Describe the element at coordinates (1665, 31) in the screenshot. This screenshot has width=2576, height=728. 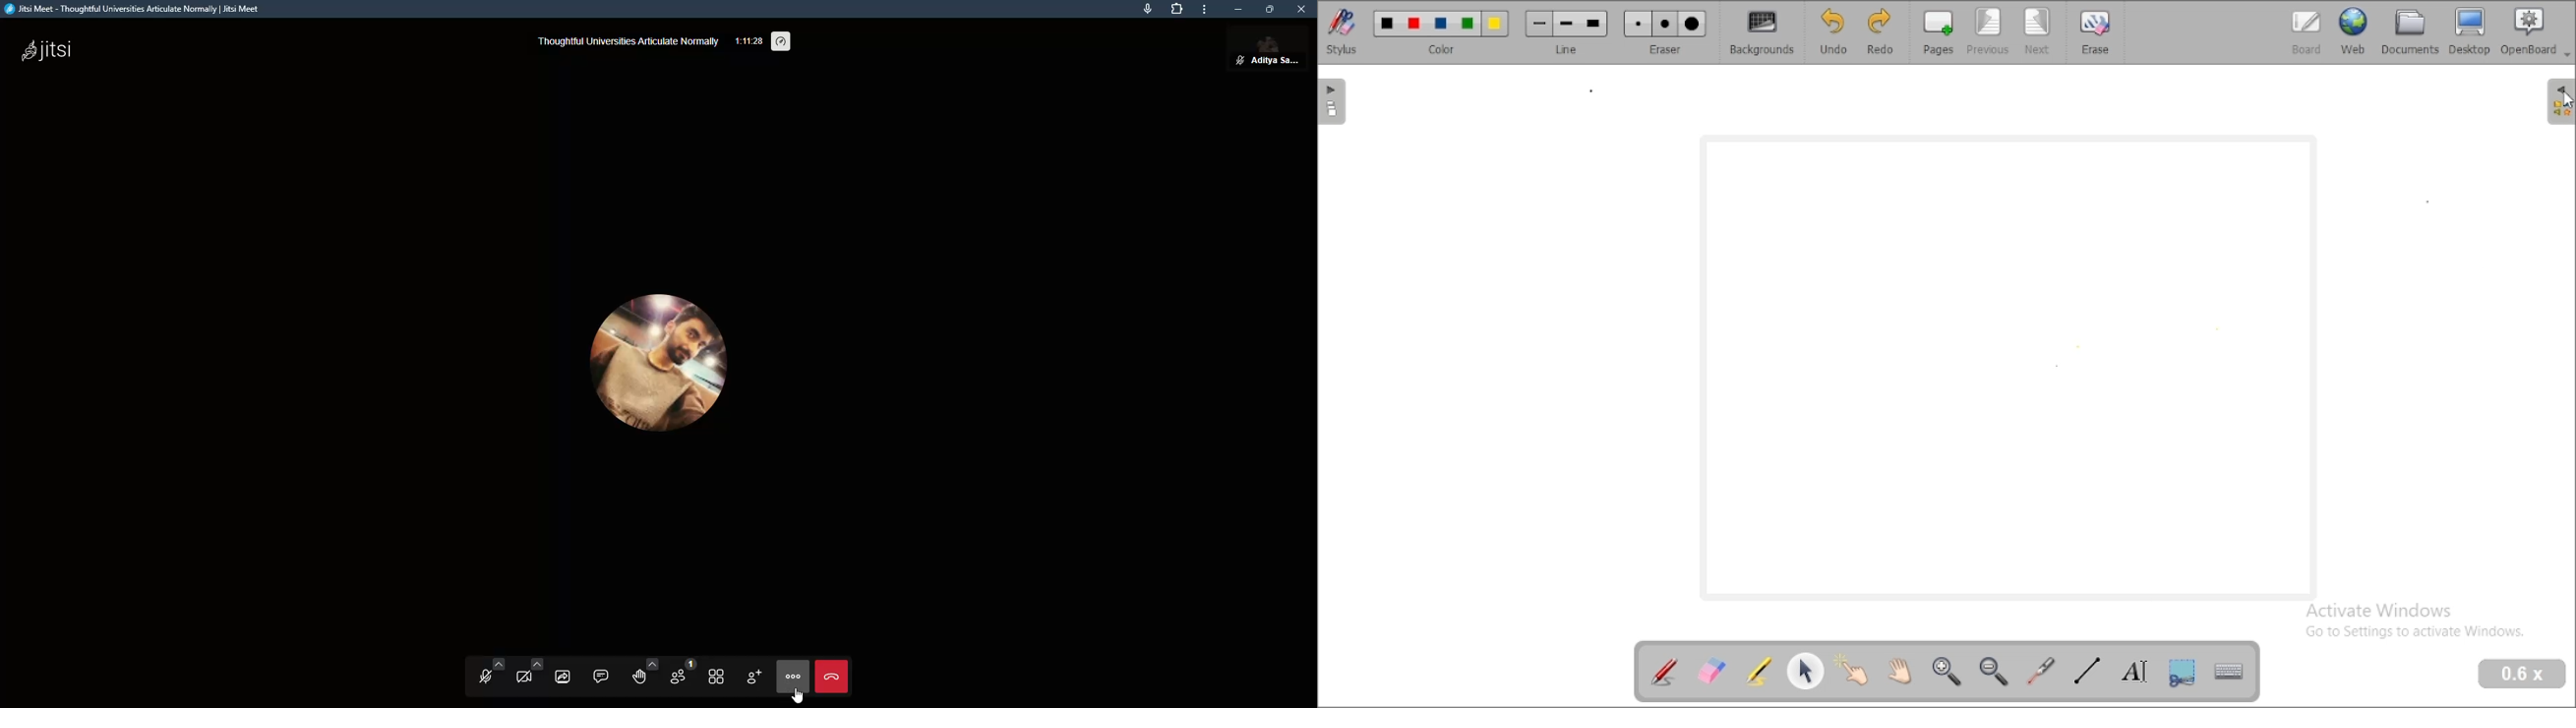
I see `eraser` at that location.